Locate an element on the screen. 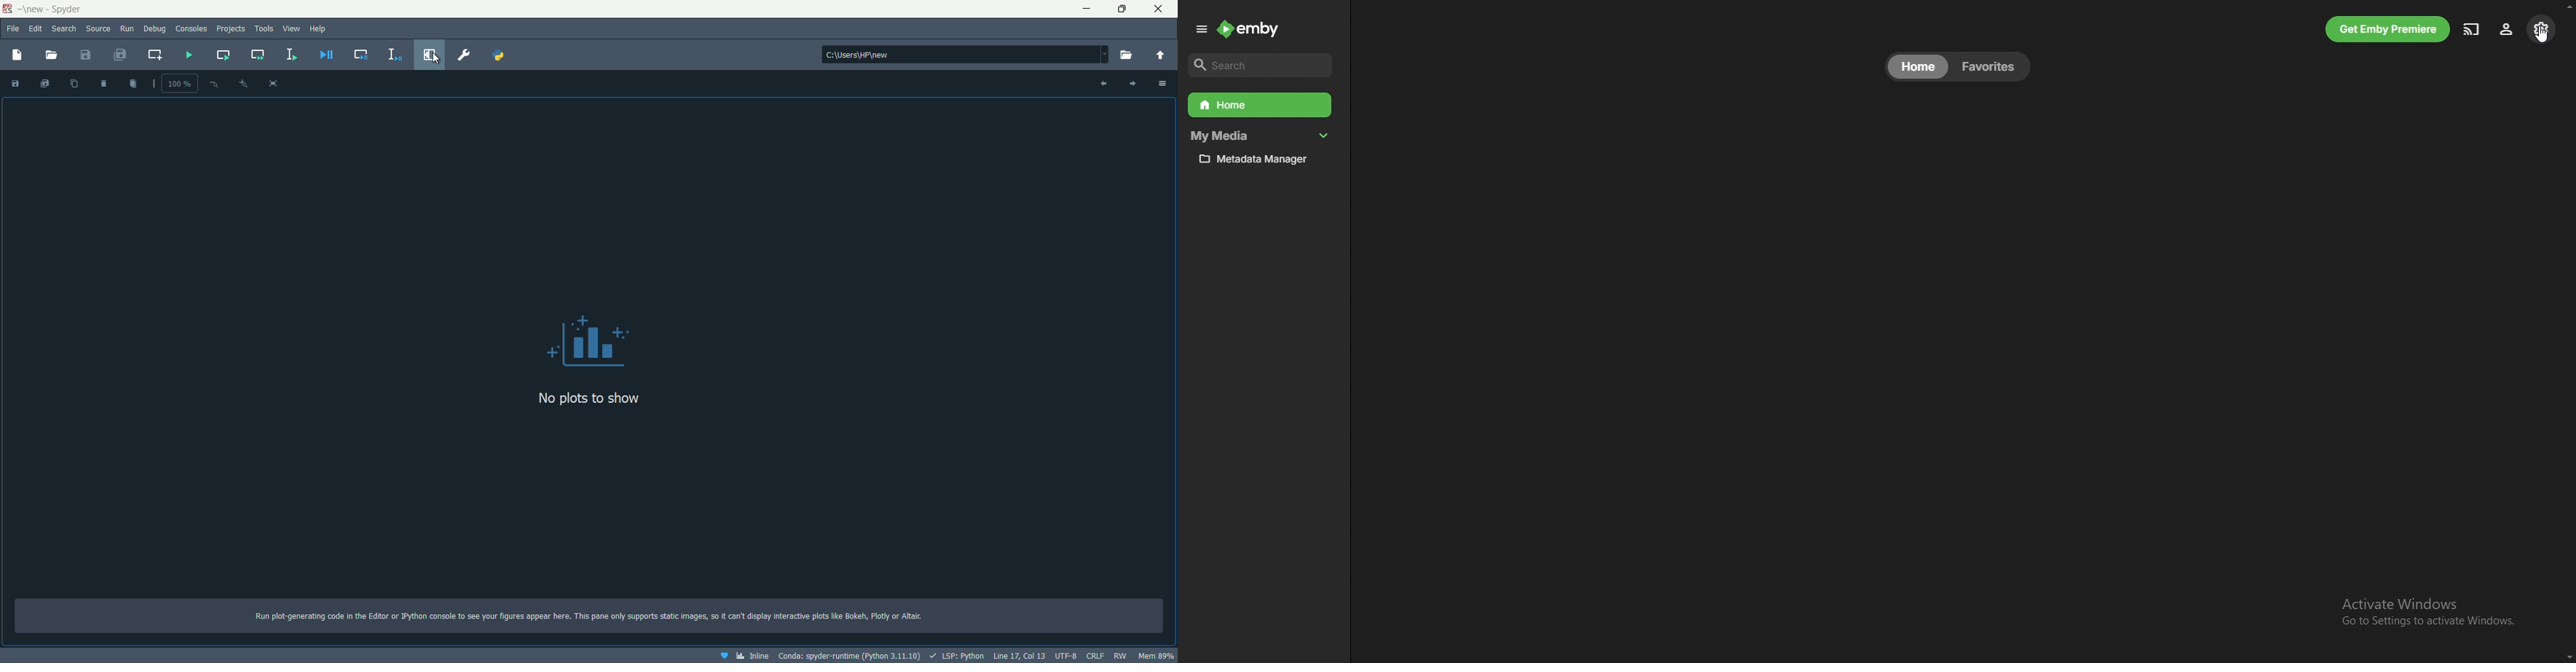 The height and width of the screenshot is (672, 2576). zoom out is located at coordinates (213, 83).